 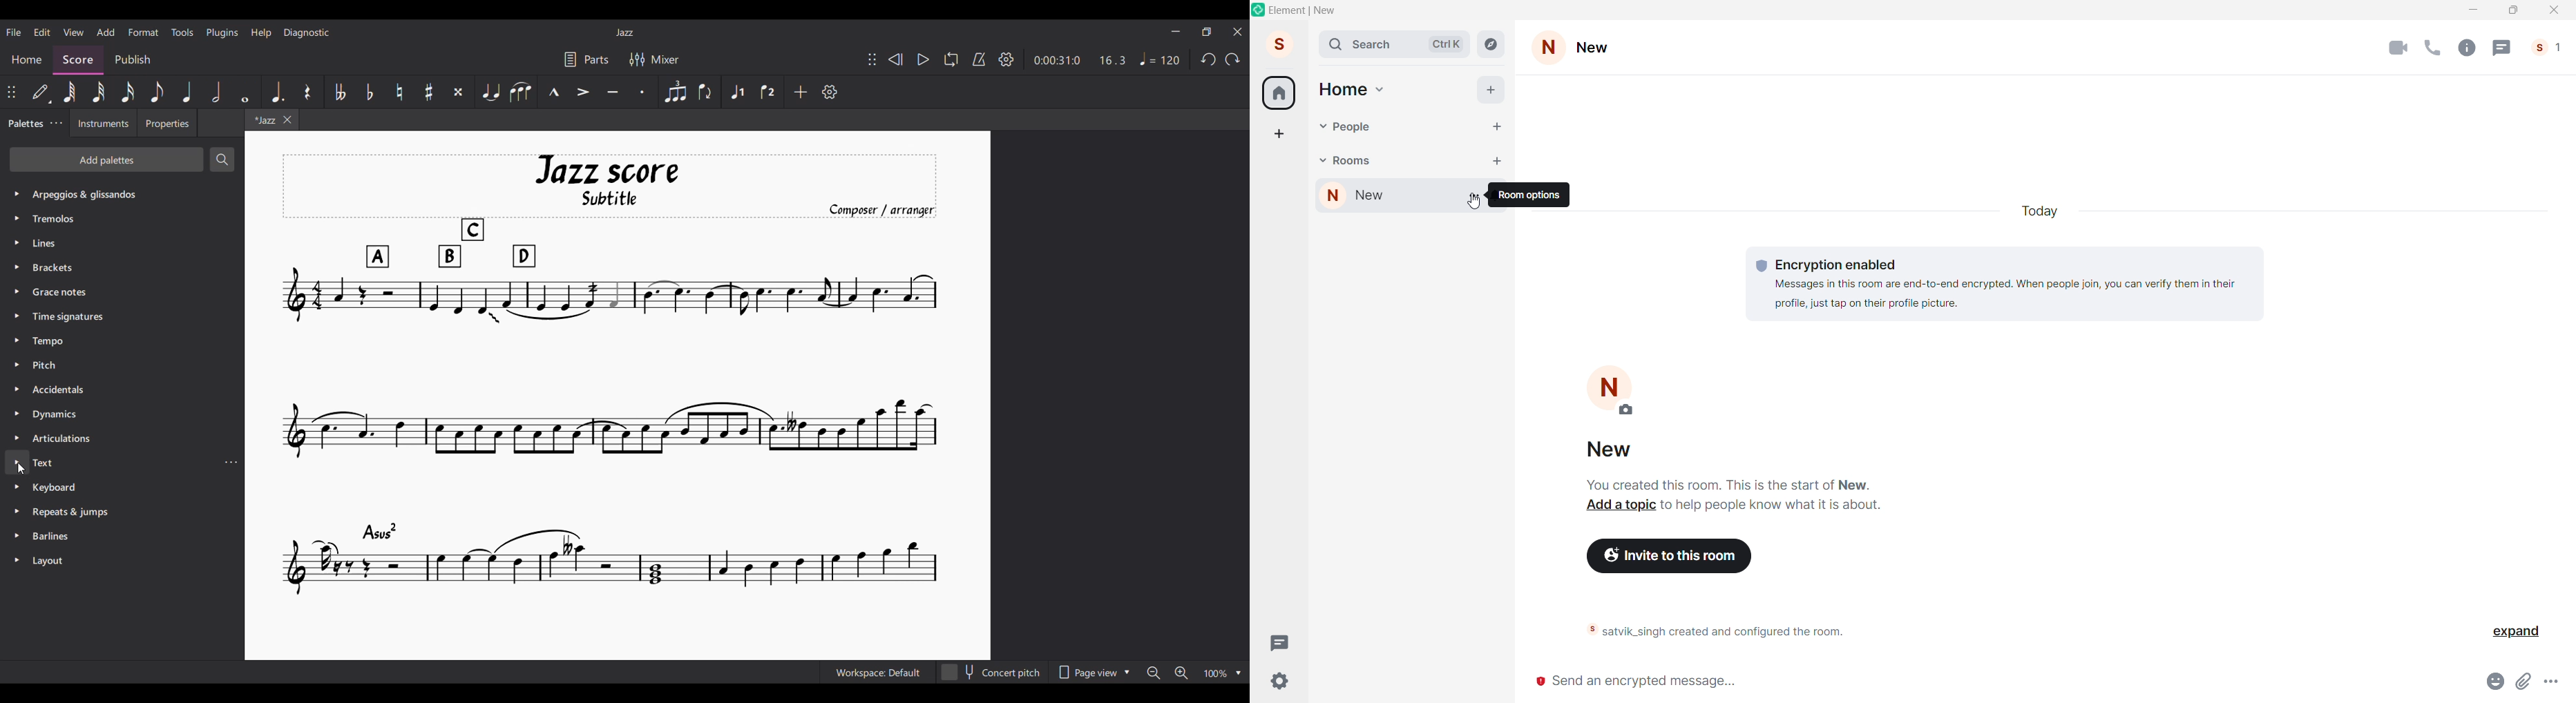 What do you see at coordinates (896, 59) in the screenshot?
I see `Rewind` at bounding box center [896, 59].